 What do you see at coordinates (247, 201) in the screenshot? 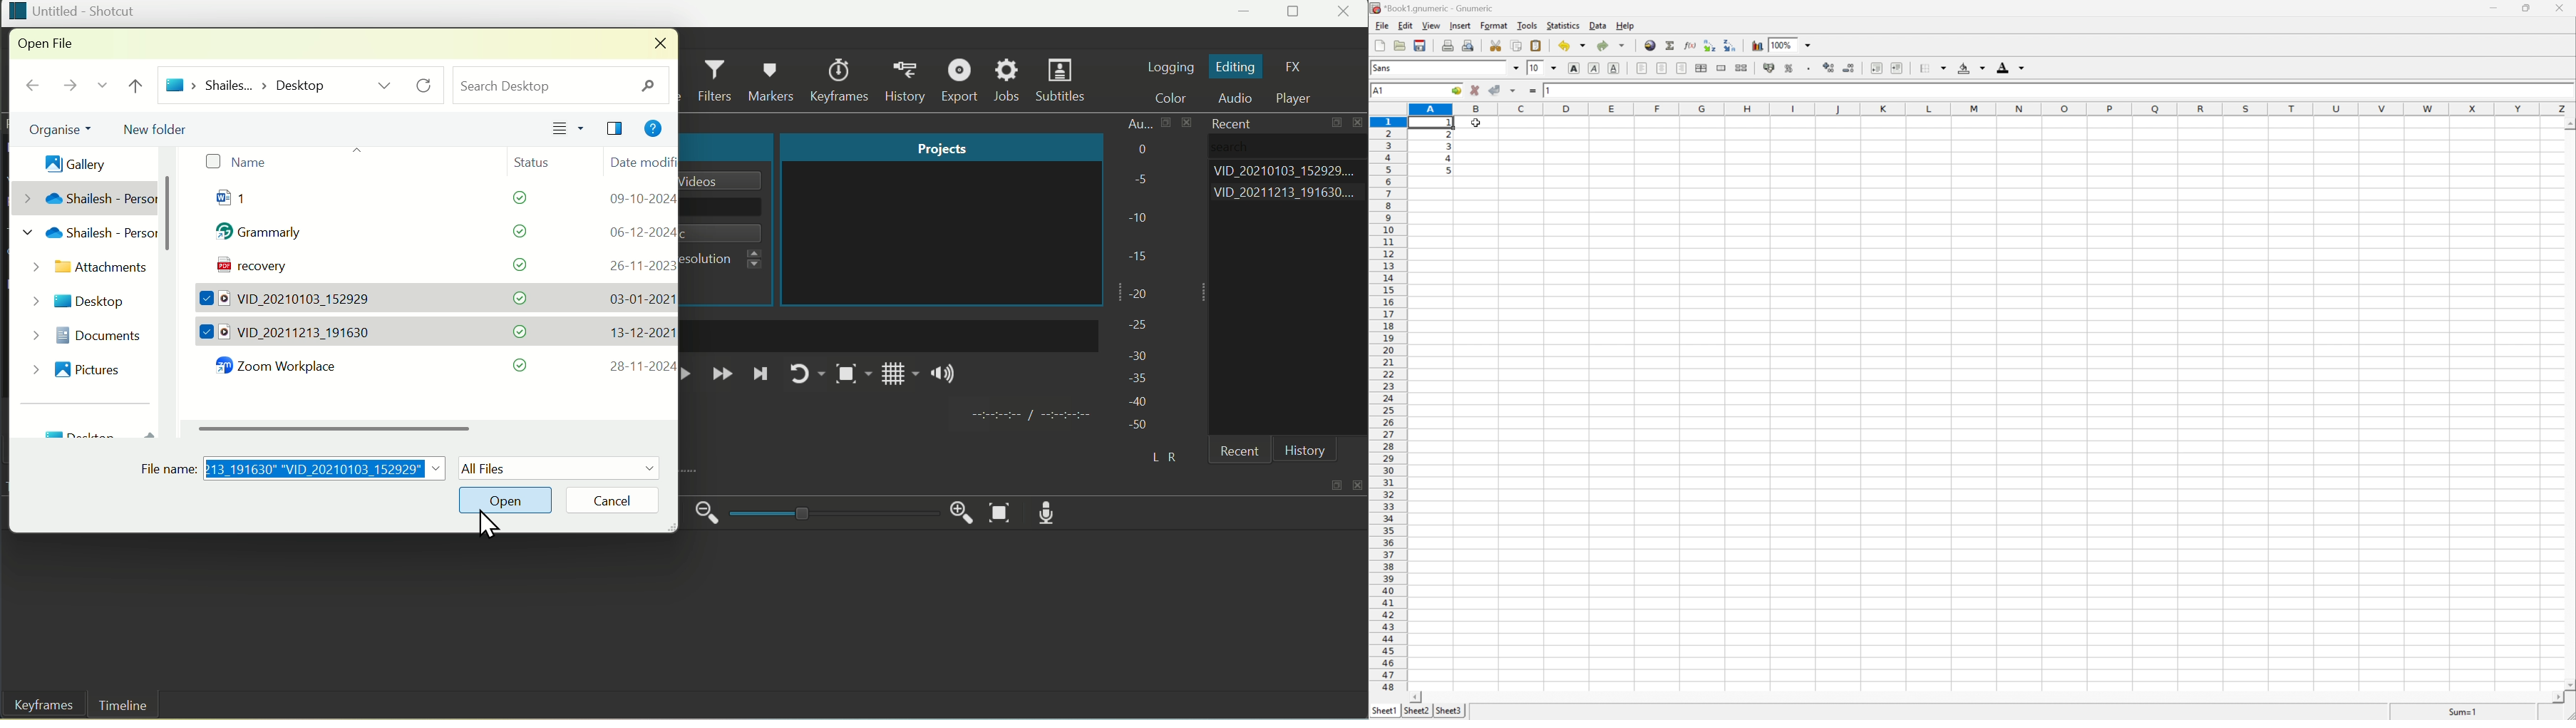
I see `1` at bounding box center [247, 201].